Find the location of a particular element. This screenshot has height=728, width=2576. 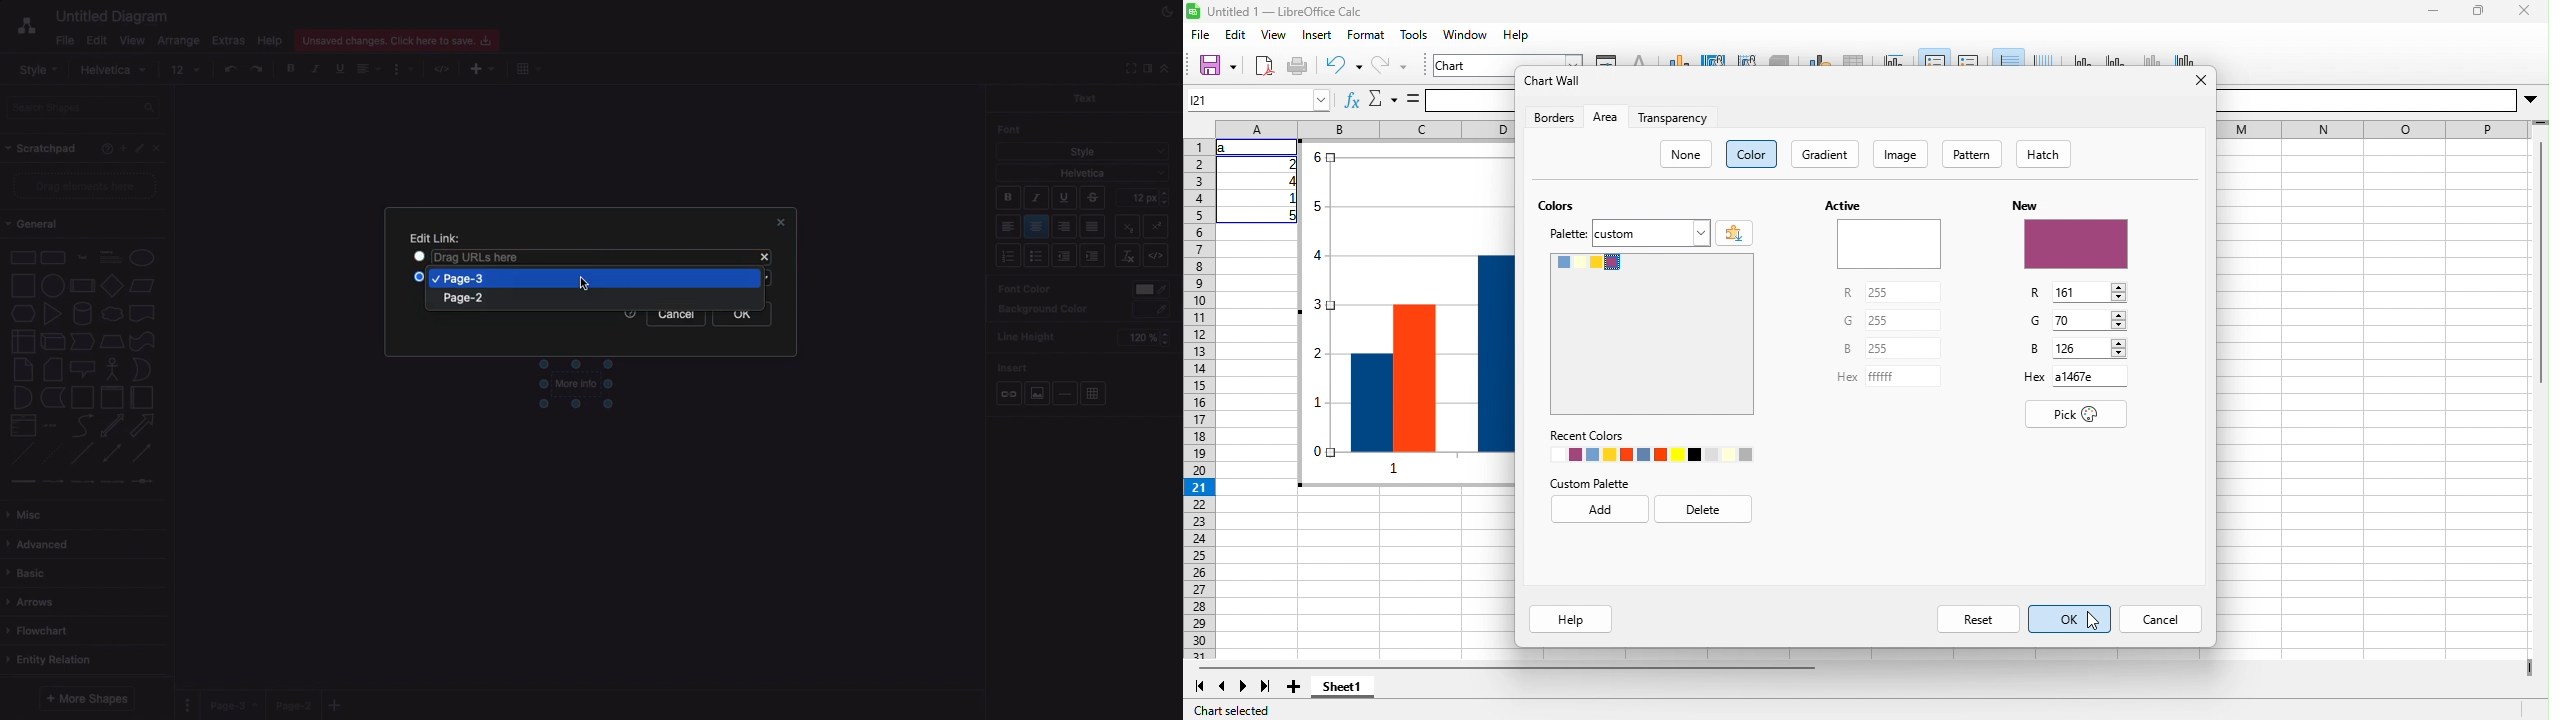

Edit is located at coordinates (141, 149).